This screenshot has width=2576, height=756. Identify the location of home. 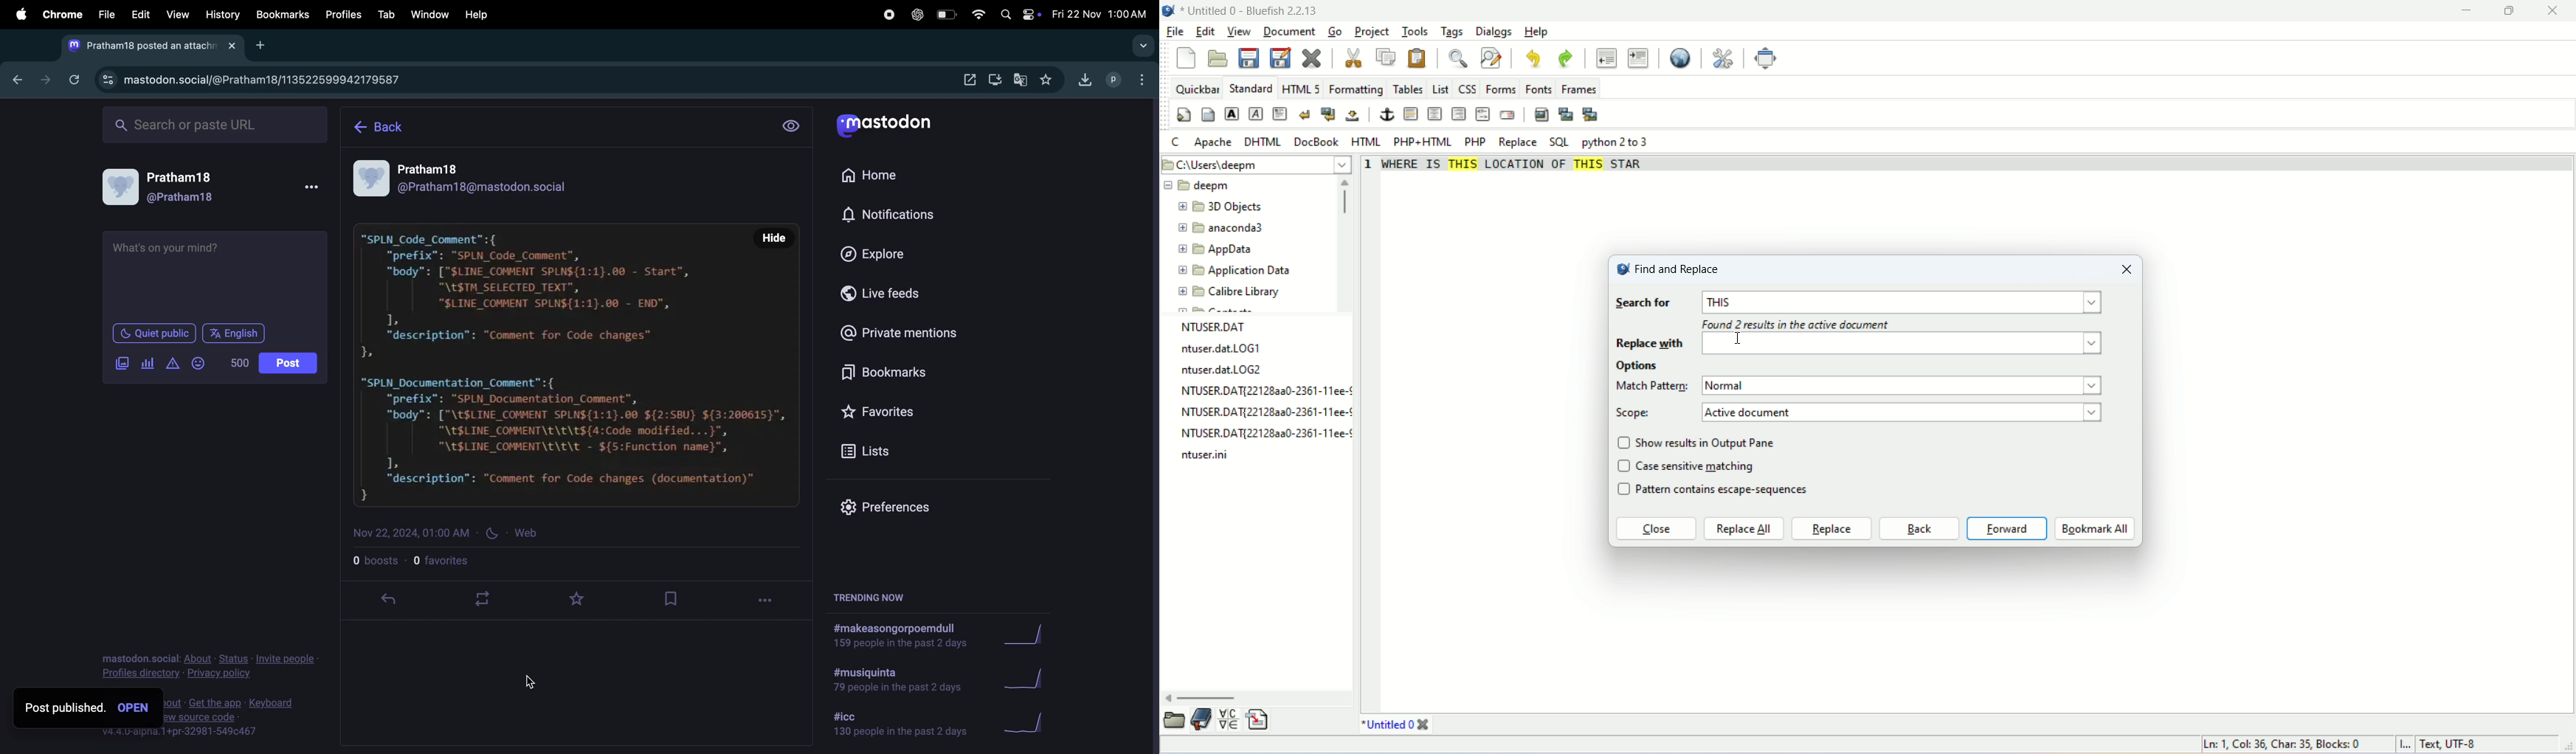
(890, 179).